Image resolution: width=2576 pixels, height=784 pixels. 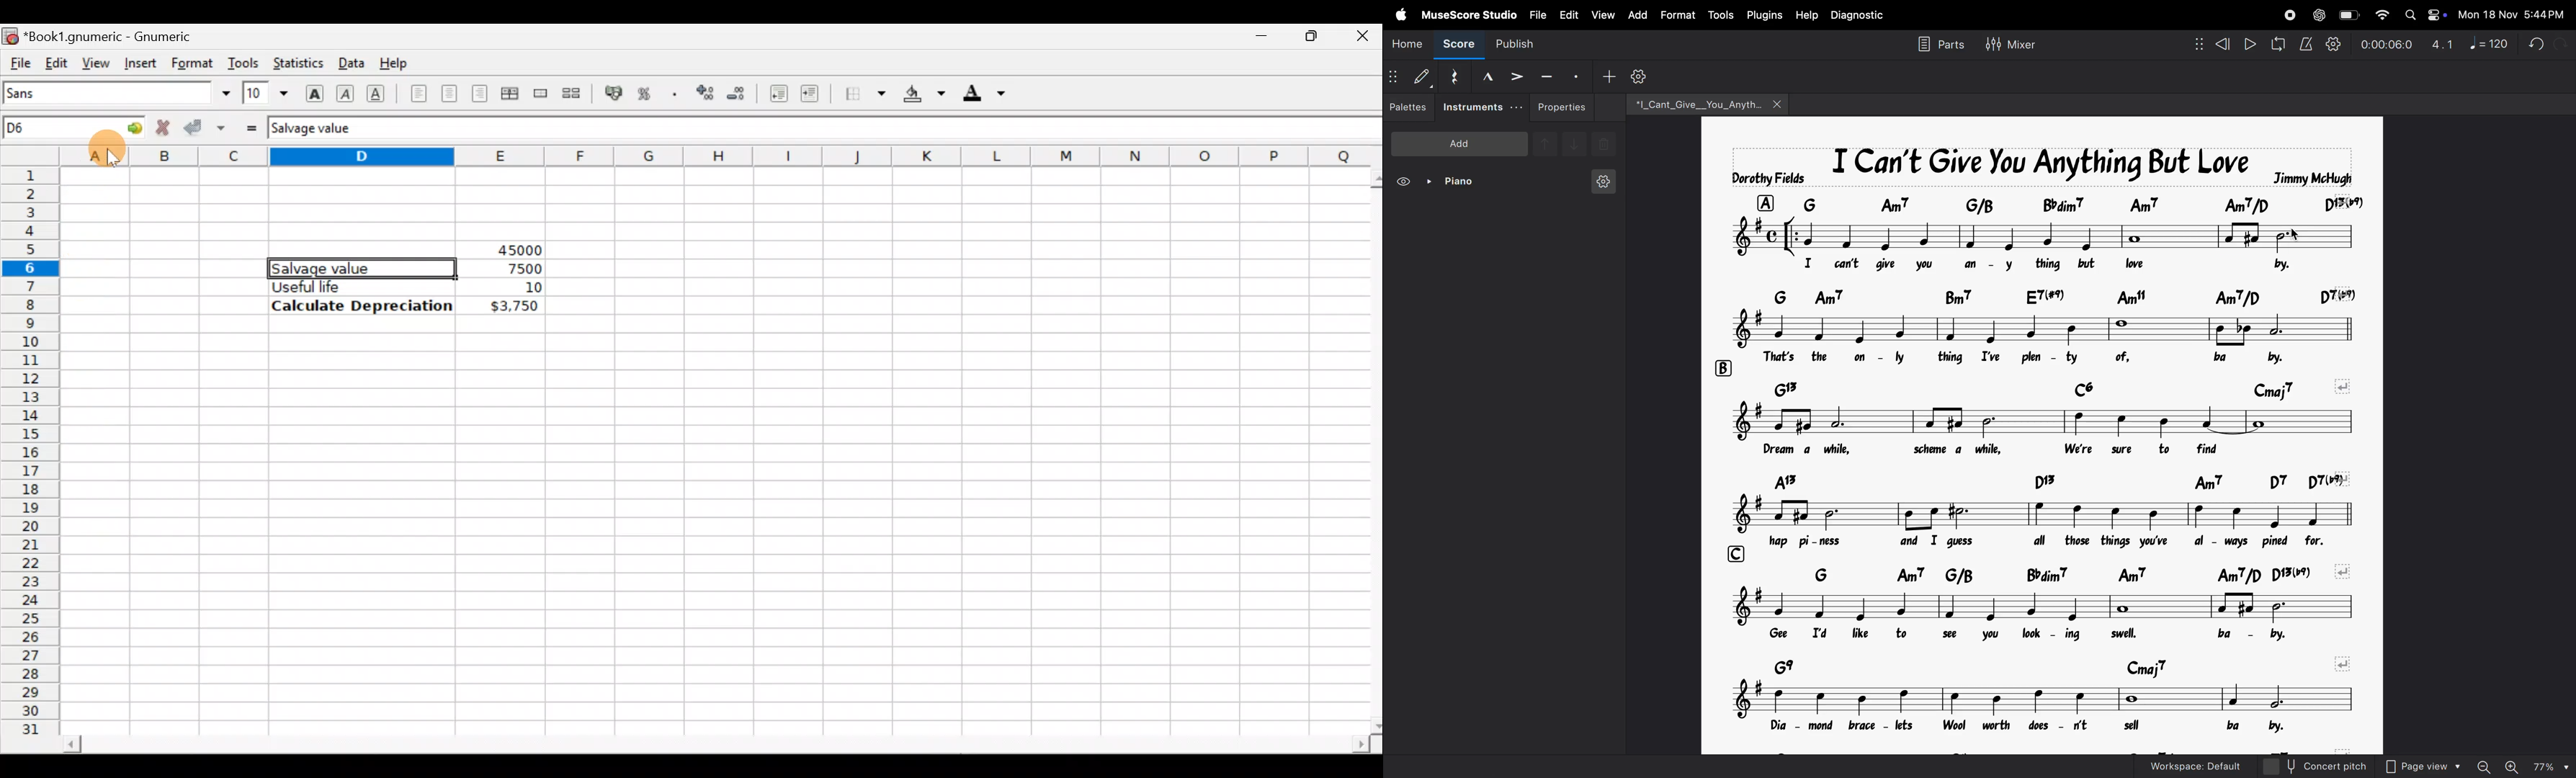 I want to click on parts, so click(x=1941, y=44).